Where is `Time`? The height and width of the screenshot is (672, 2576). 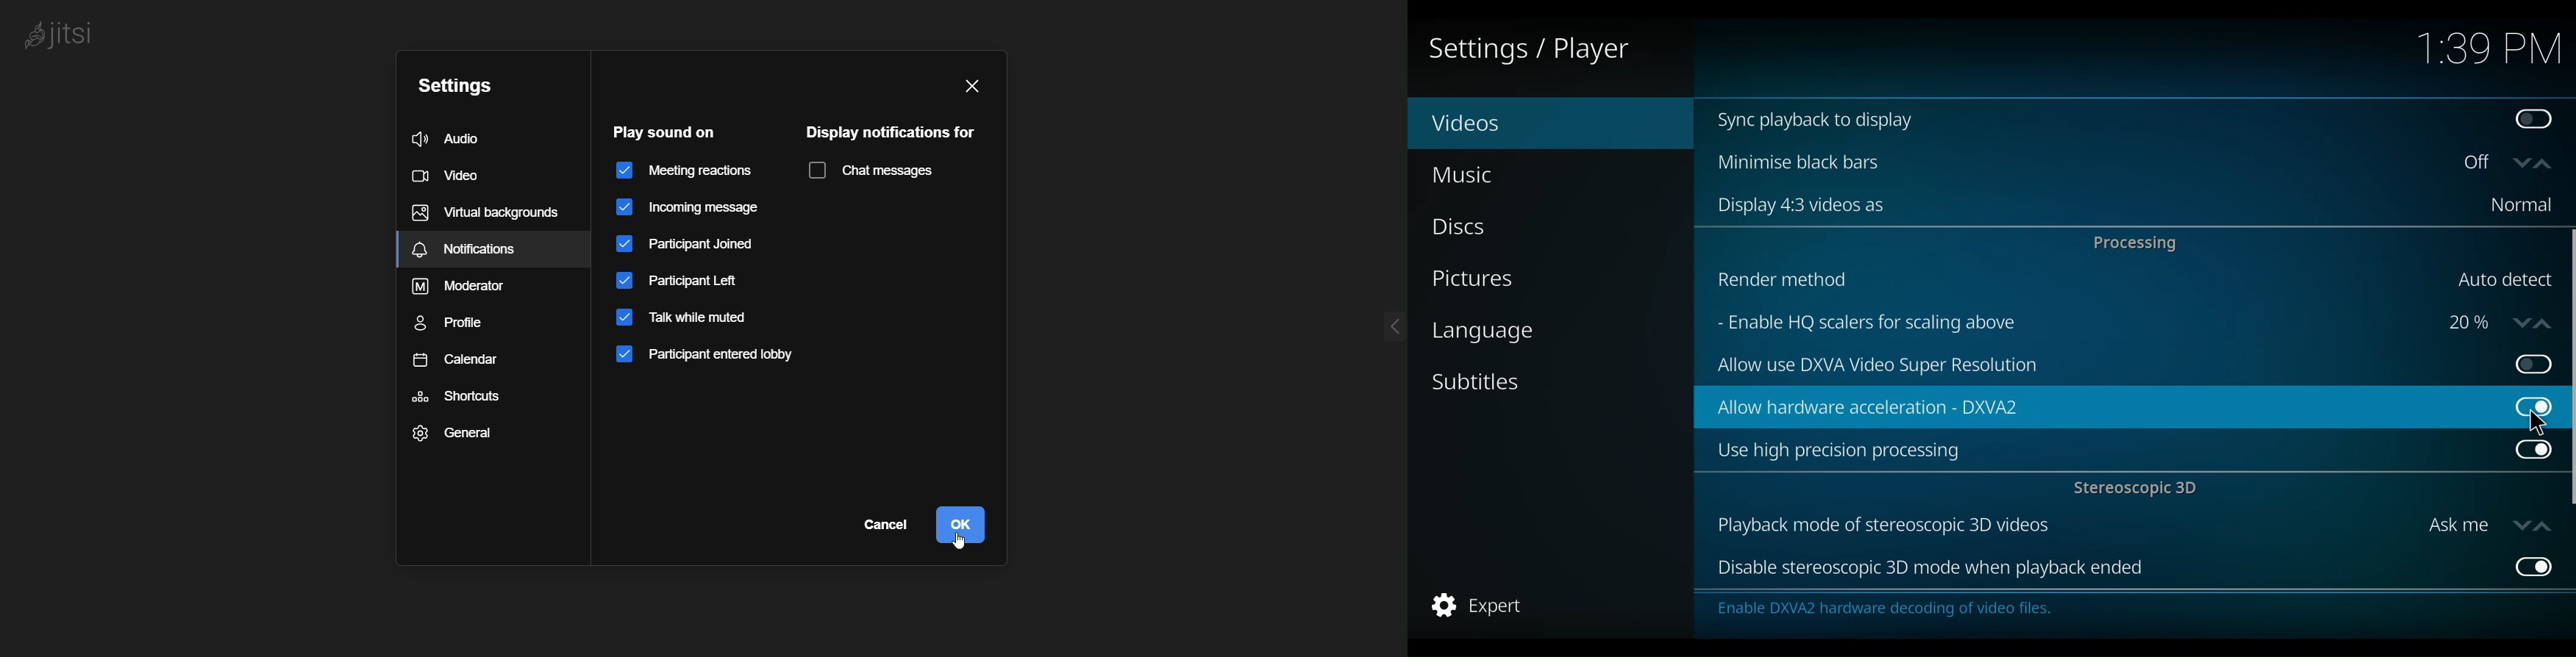
Time is located at coordinates (2489, 50).